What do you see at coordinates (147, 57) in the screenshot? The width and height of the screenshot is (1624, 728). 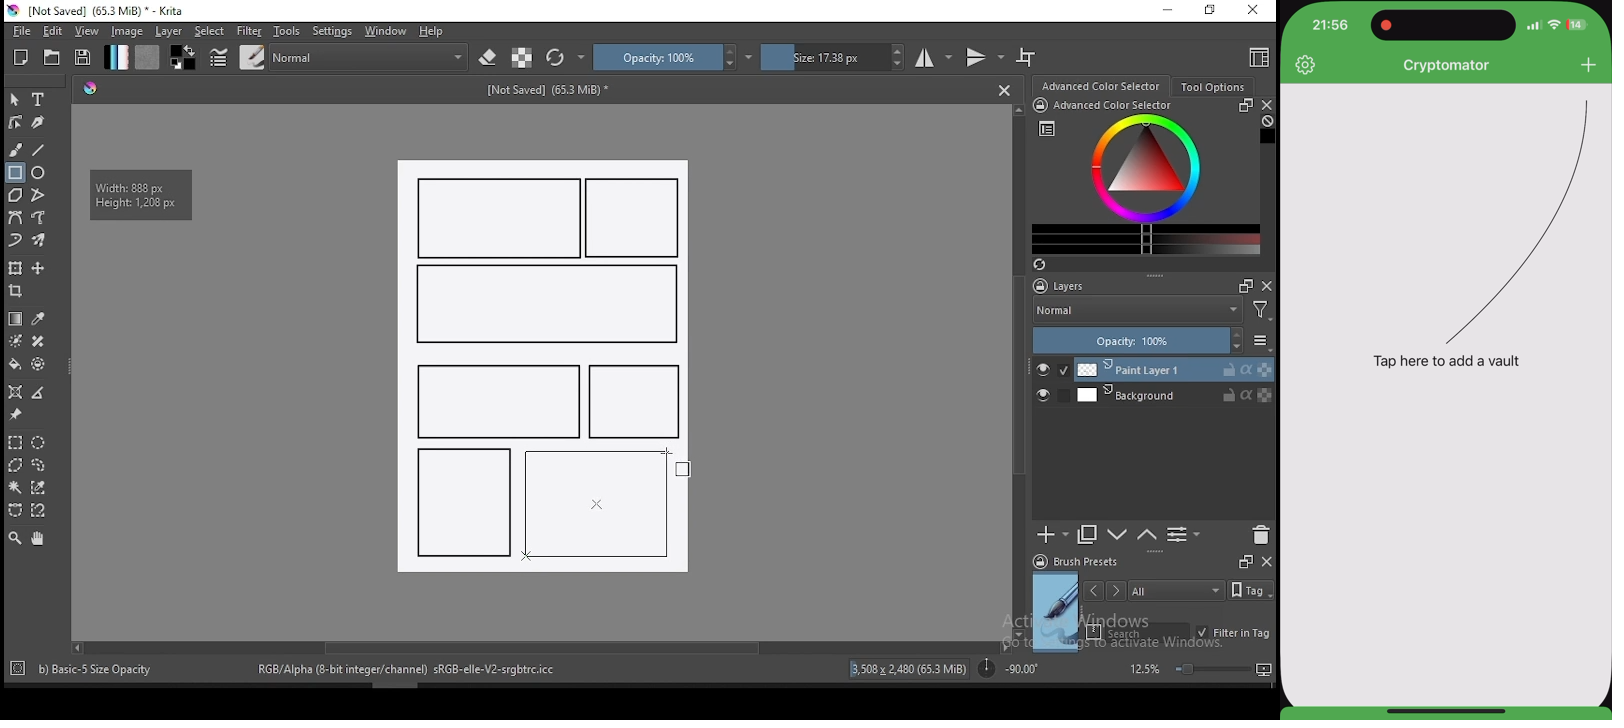 I see `pattern` at bounding box center [147, 57].